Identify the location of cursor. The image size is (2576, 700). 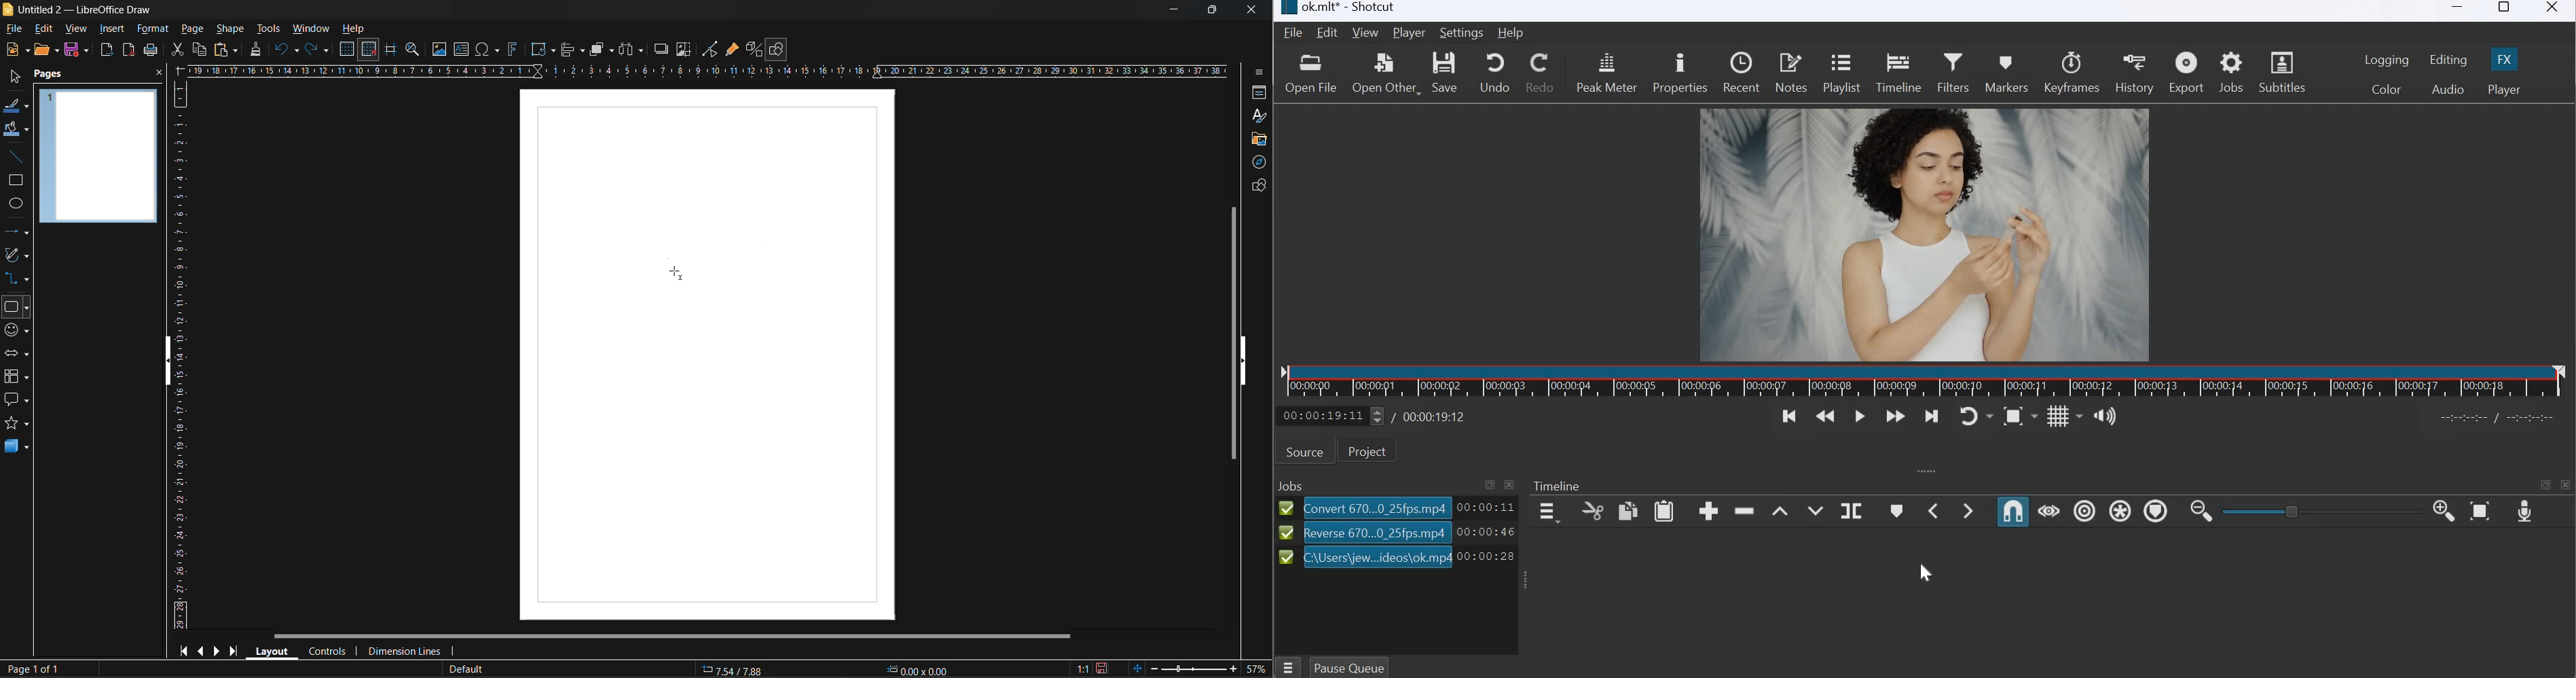
(1927, 572).